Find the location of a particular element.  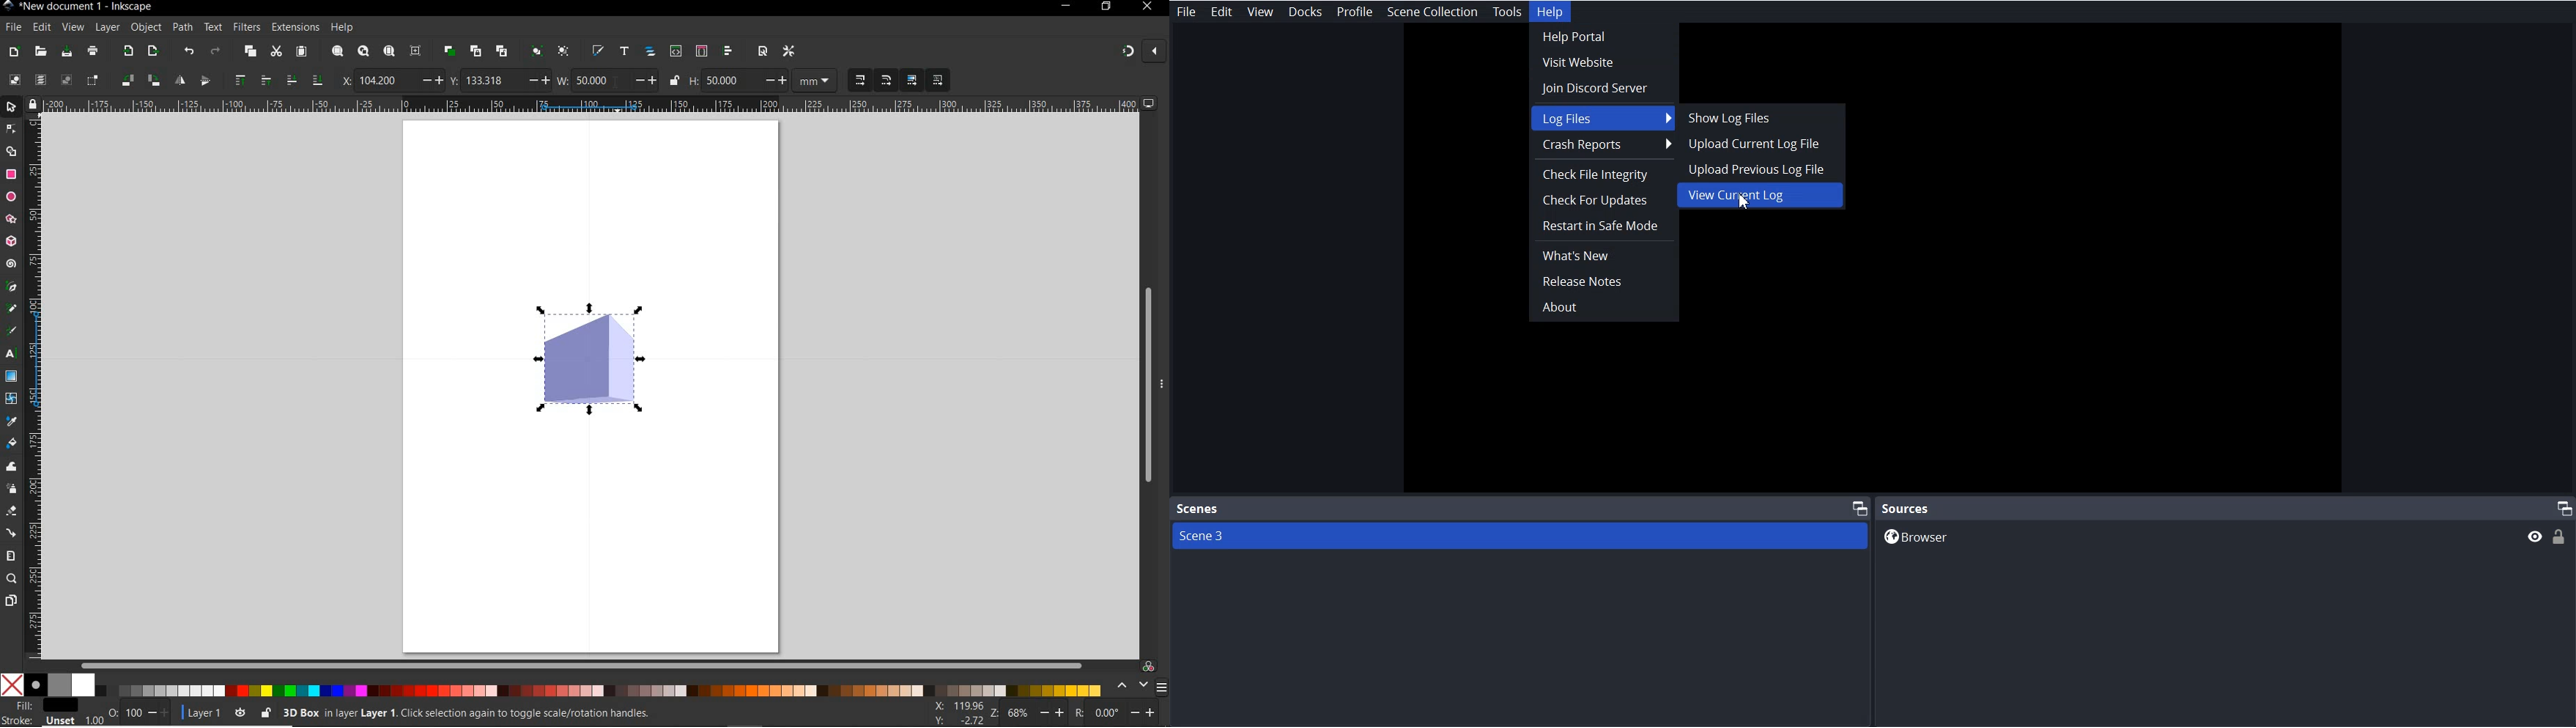

computer icon is located at coordinates (1151, 104).